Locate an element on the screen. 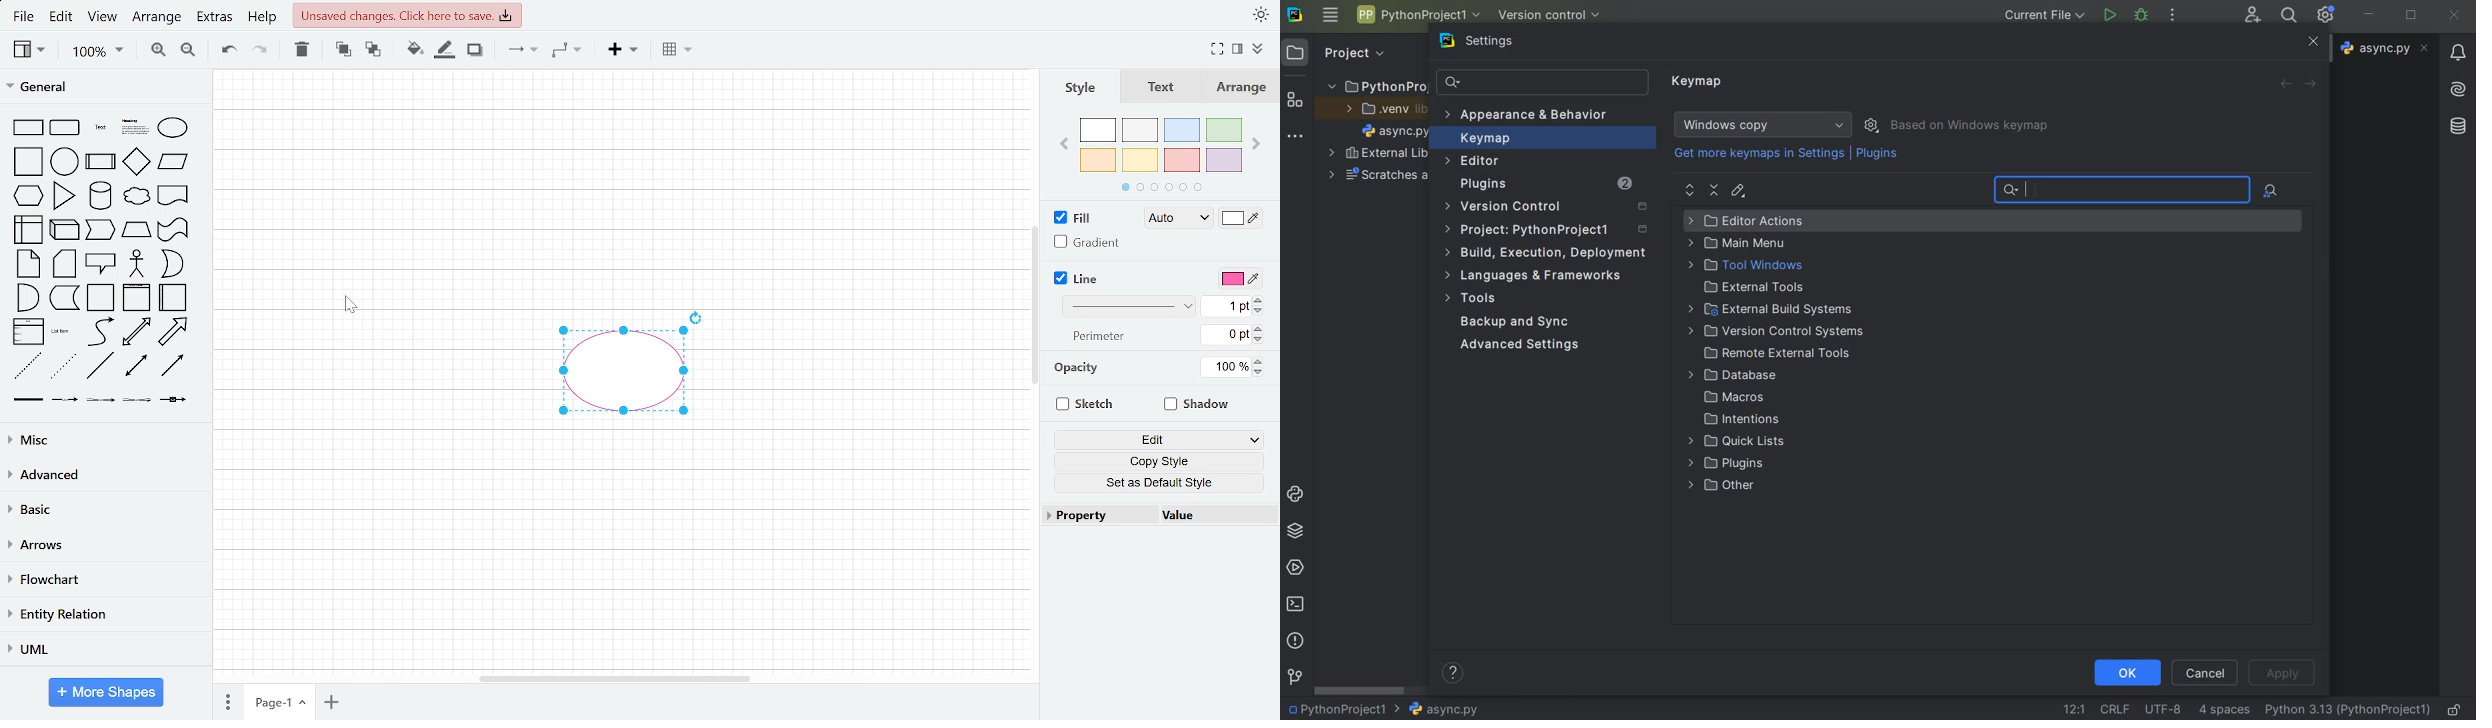  Previous is located at coordinates (1066, 144).